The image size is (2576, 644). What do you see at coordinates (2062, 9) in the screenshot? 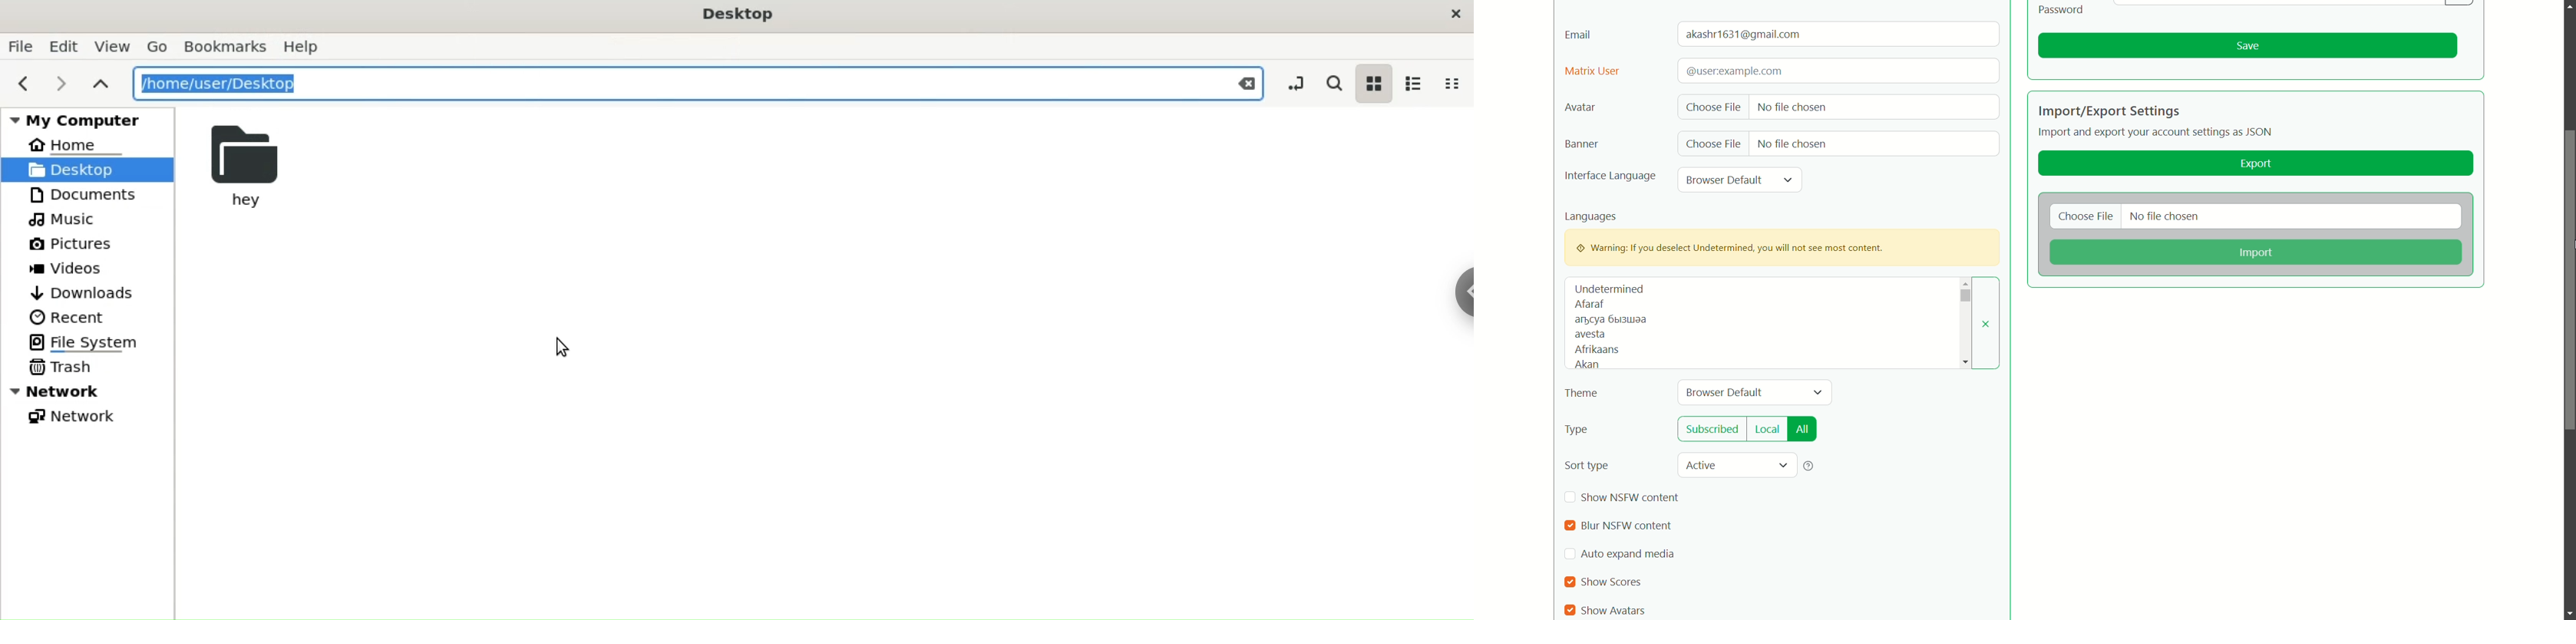
I see `Password` at bounding box center [2062, 9].